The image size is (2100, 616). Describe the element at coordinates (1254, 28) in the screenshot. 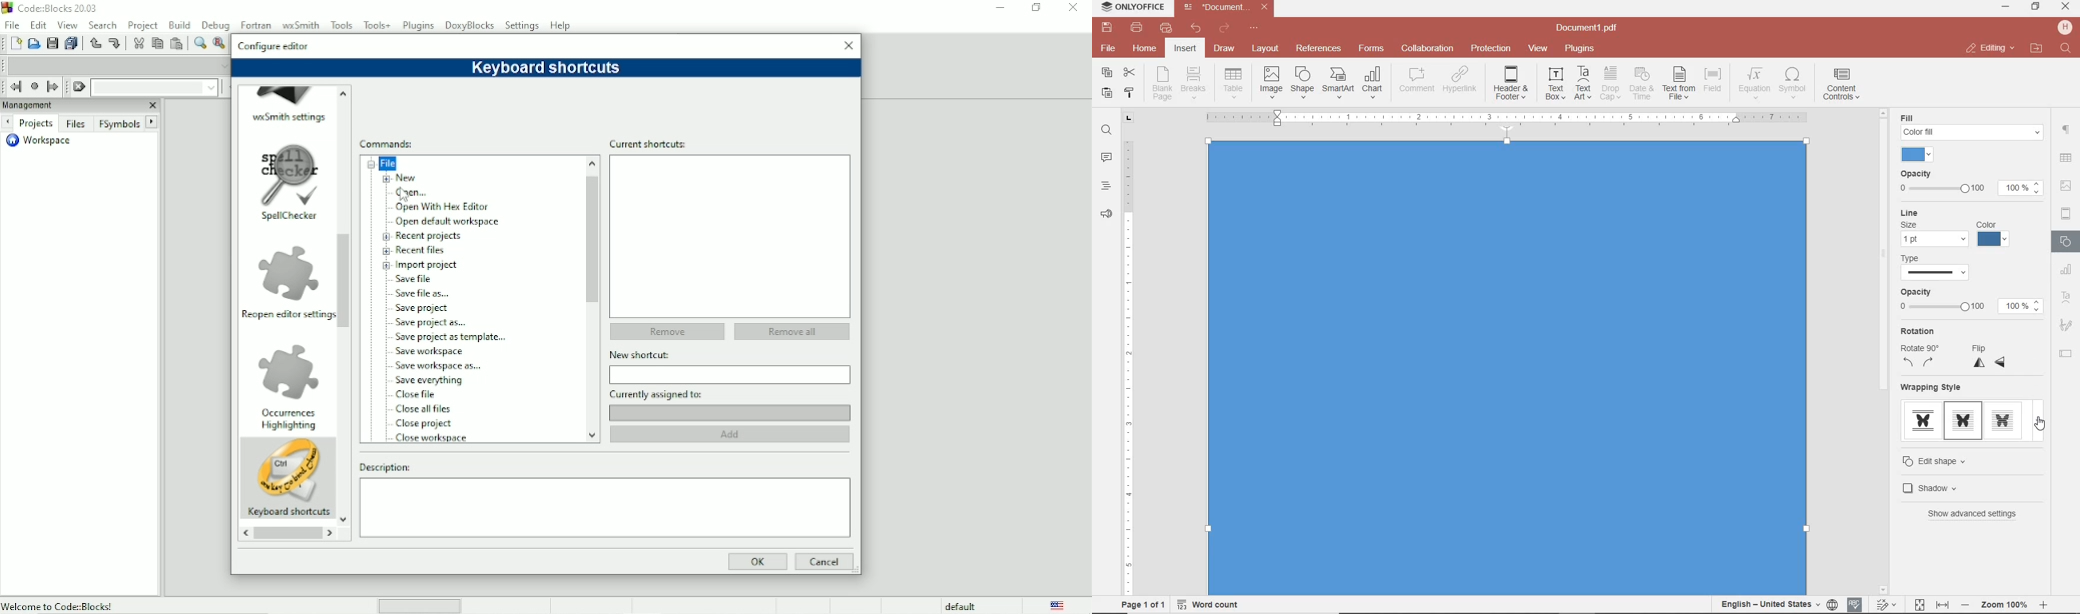

I see `customize quick access toolbar` at that location.